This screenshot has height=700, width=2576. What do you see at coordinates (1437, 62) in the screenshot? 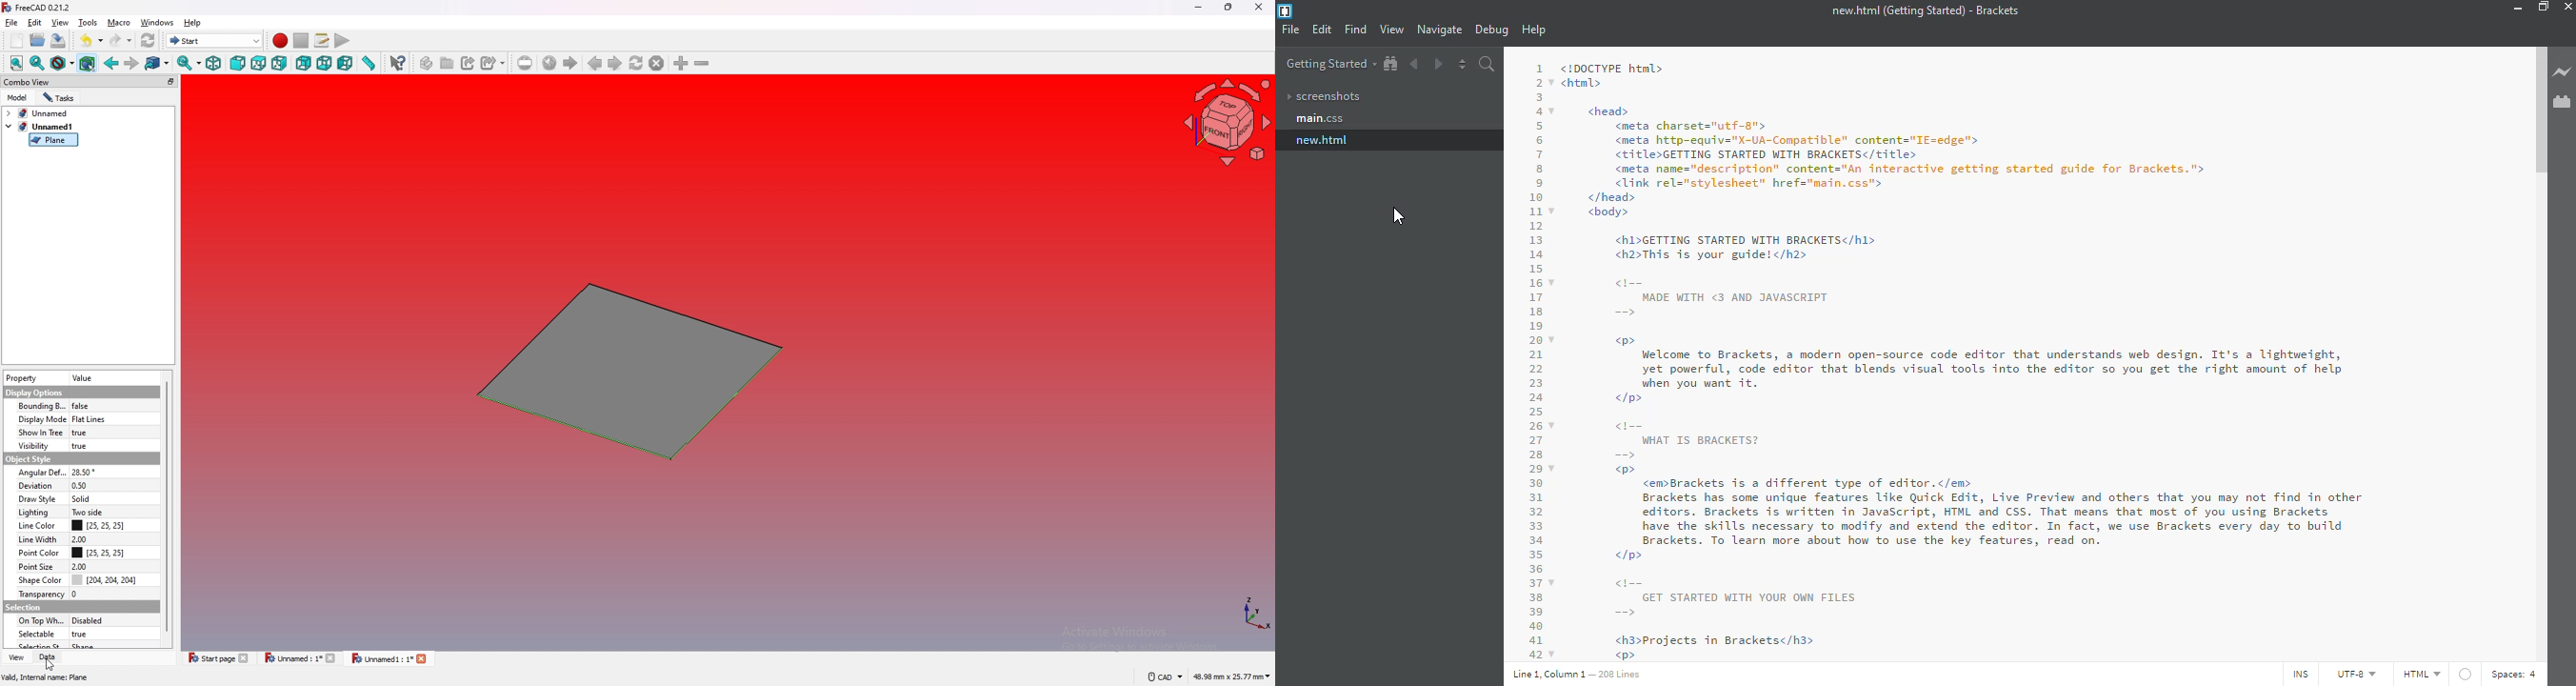
I see `next` at bounding box center [1437, 62].